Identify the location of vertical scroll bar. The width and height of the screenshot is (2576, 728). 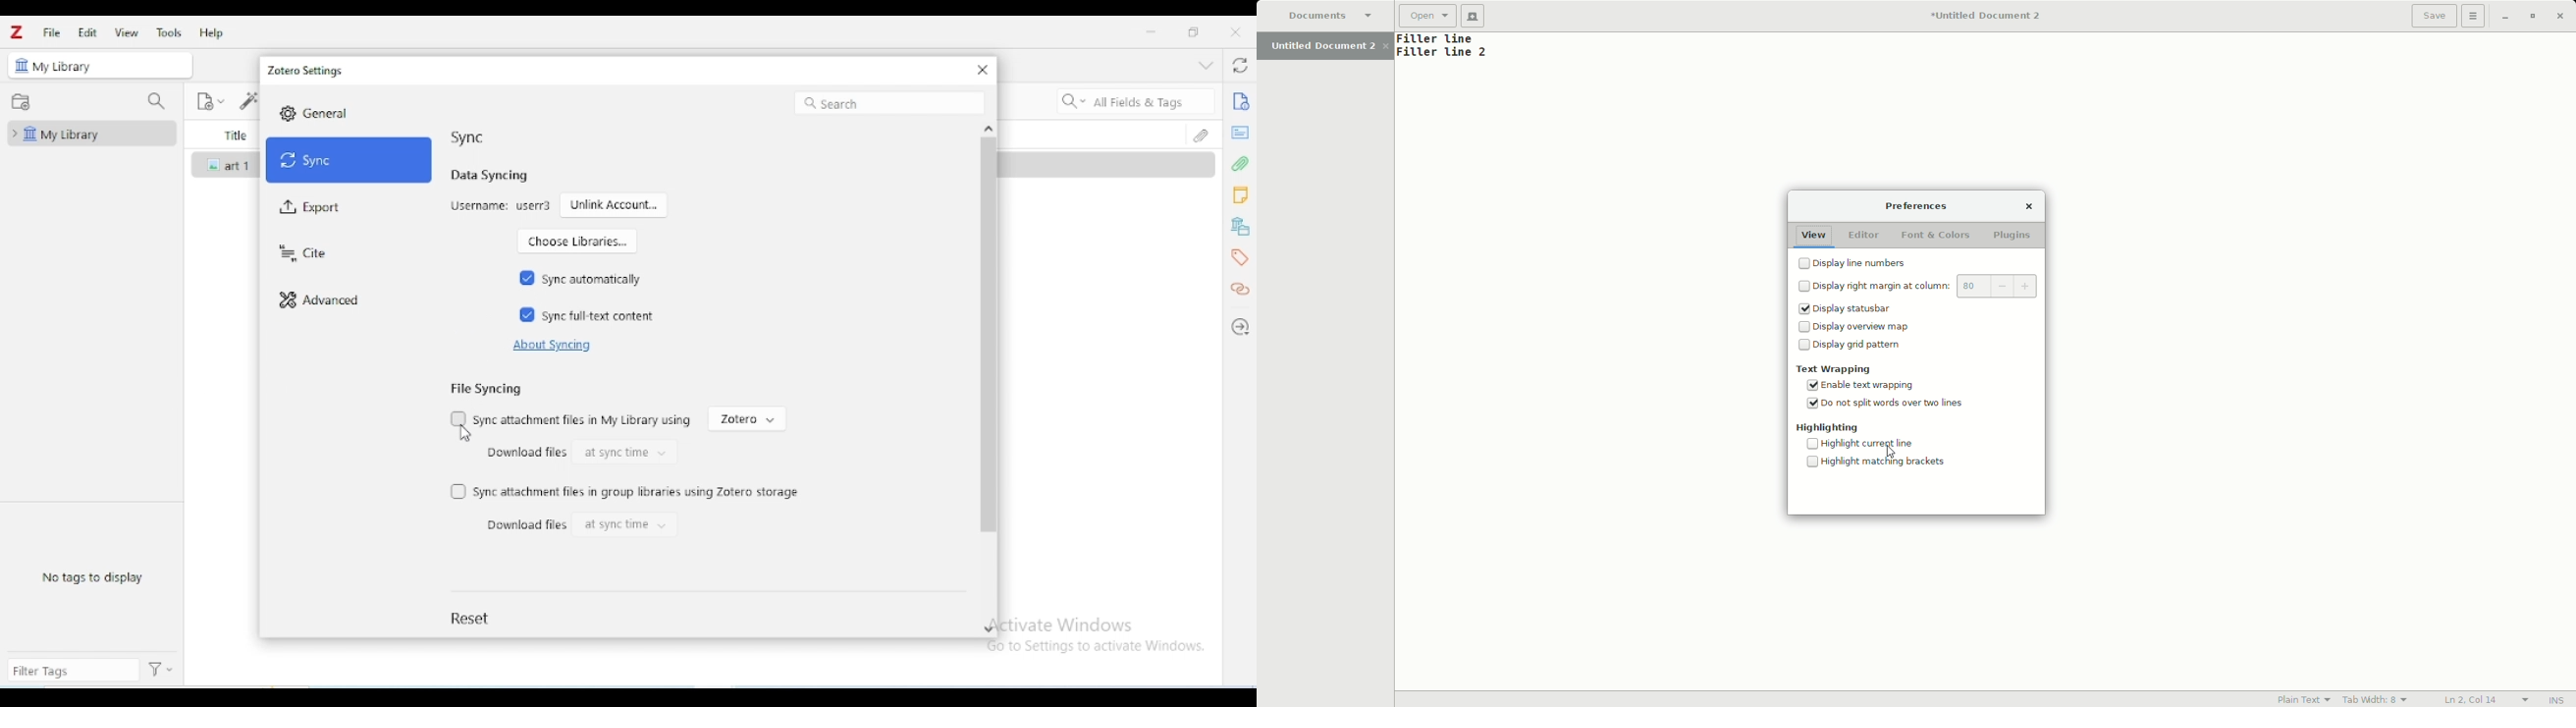
(988, 366).